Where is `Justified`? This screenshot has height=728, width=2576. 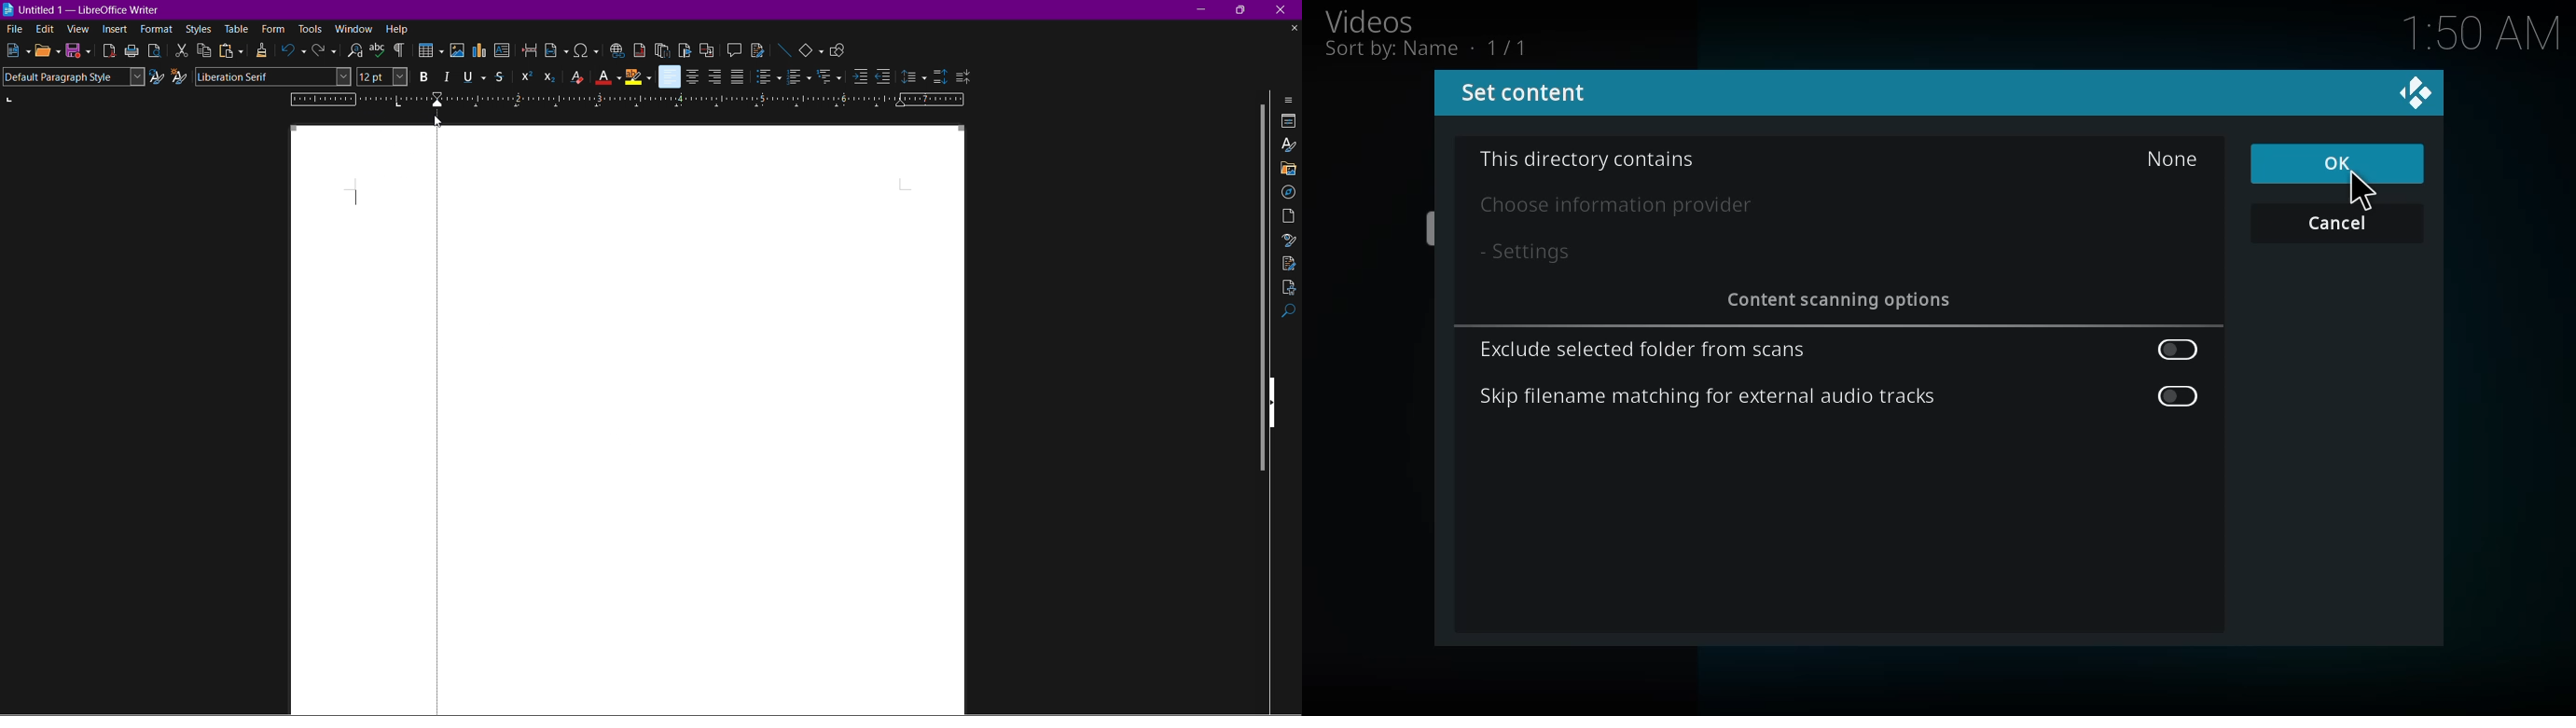
Justified is located at coordinates (737, 77).